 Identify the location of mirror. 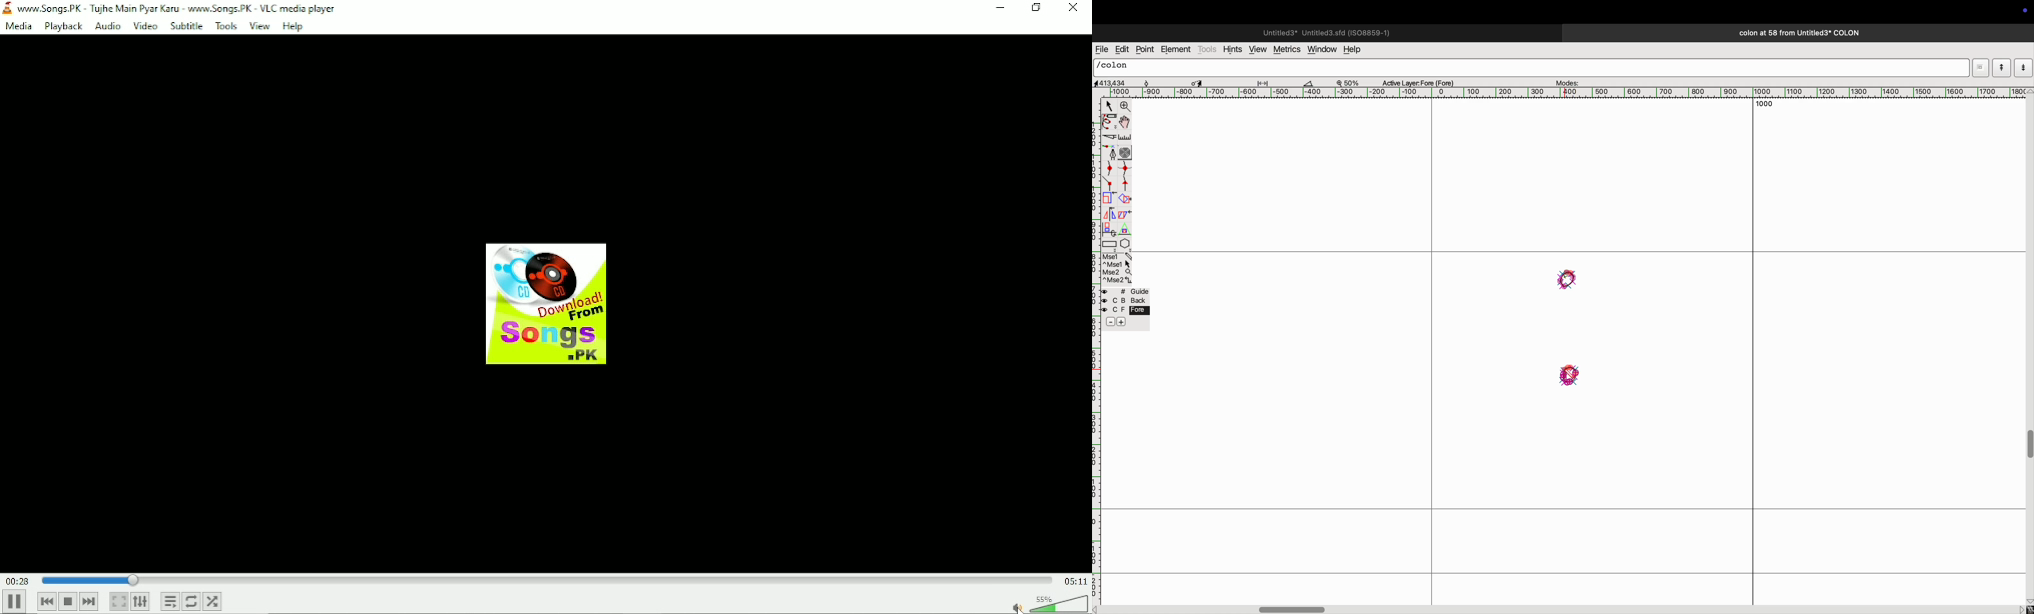
(1111, 214).